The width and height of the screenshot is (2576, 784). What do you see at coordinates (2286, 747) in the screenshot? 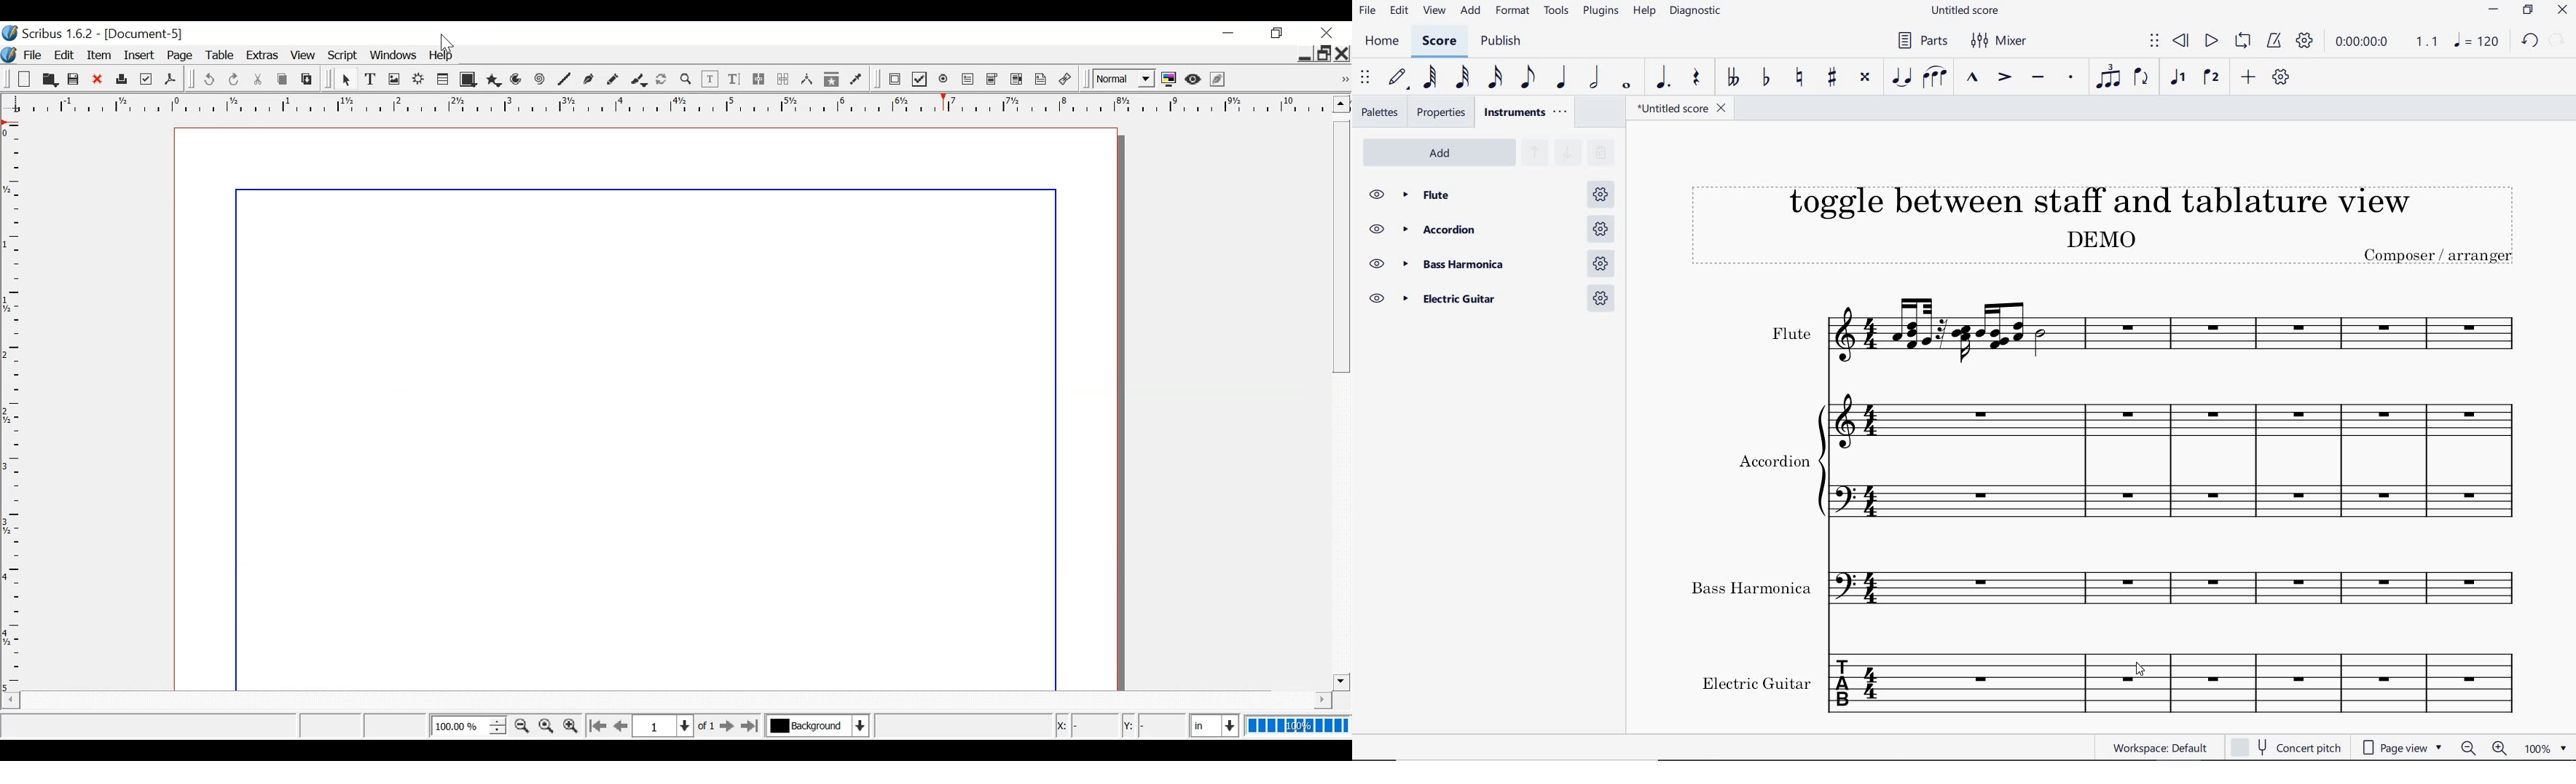
I see `concert pitch` at bounding box center [2286, 747].